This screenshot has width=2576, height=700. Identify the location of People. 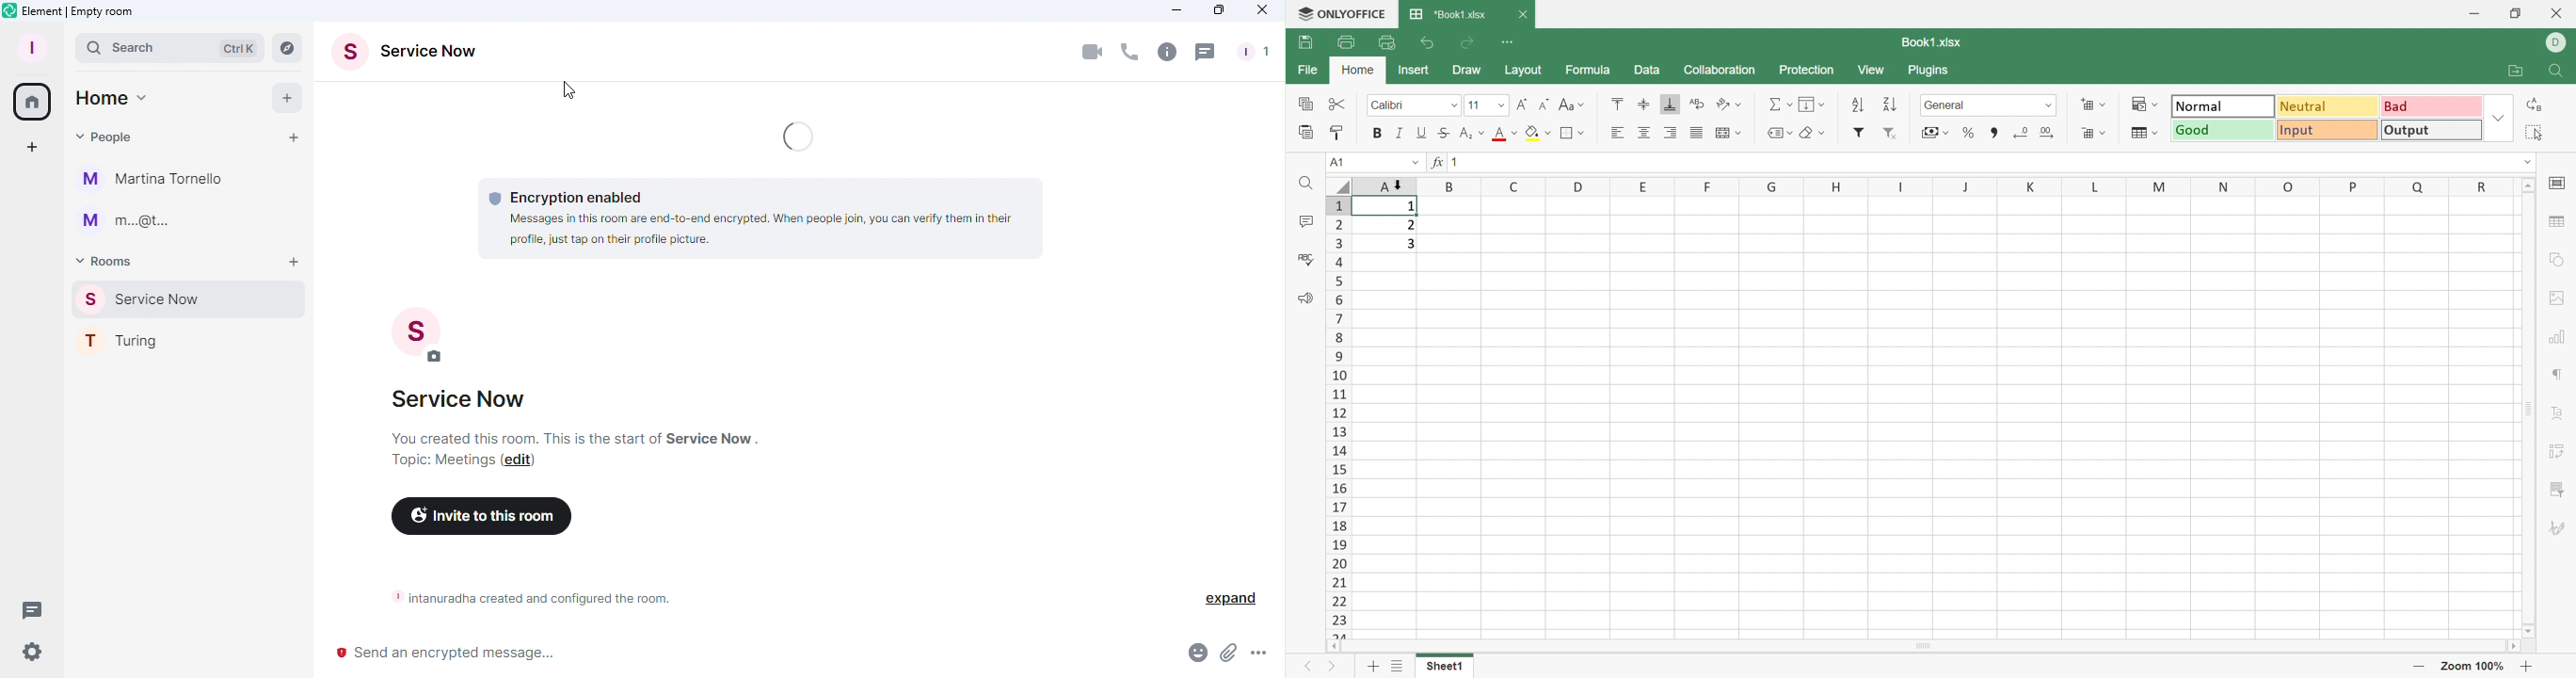
(107, 134).